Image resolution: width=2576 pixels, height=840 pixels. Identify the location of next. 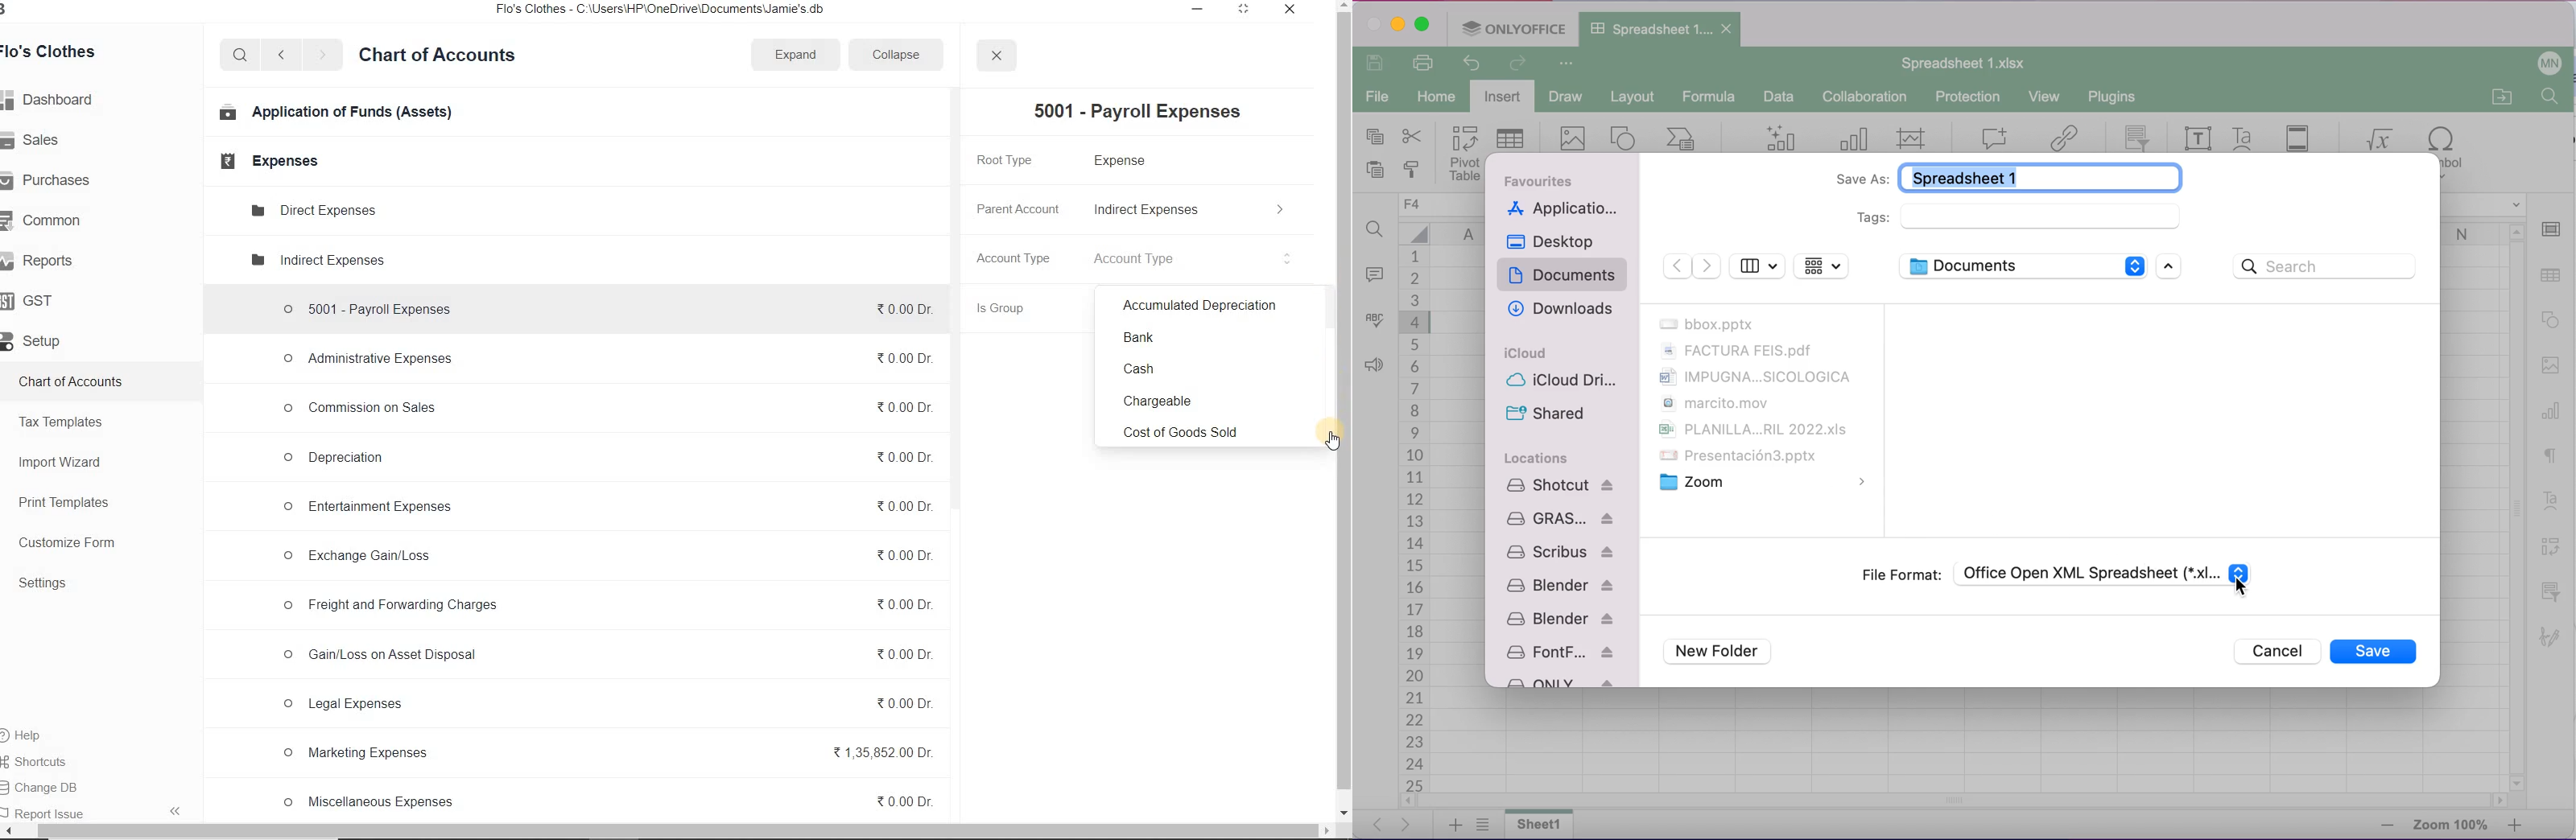
(1707, 267).